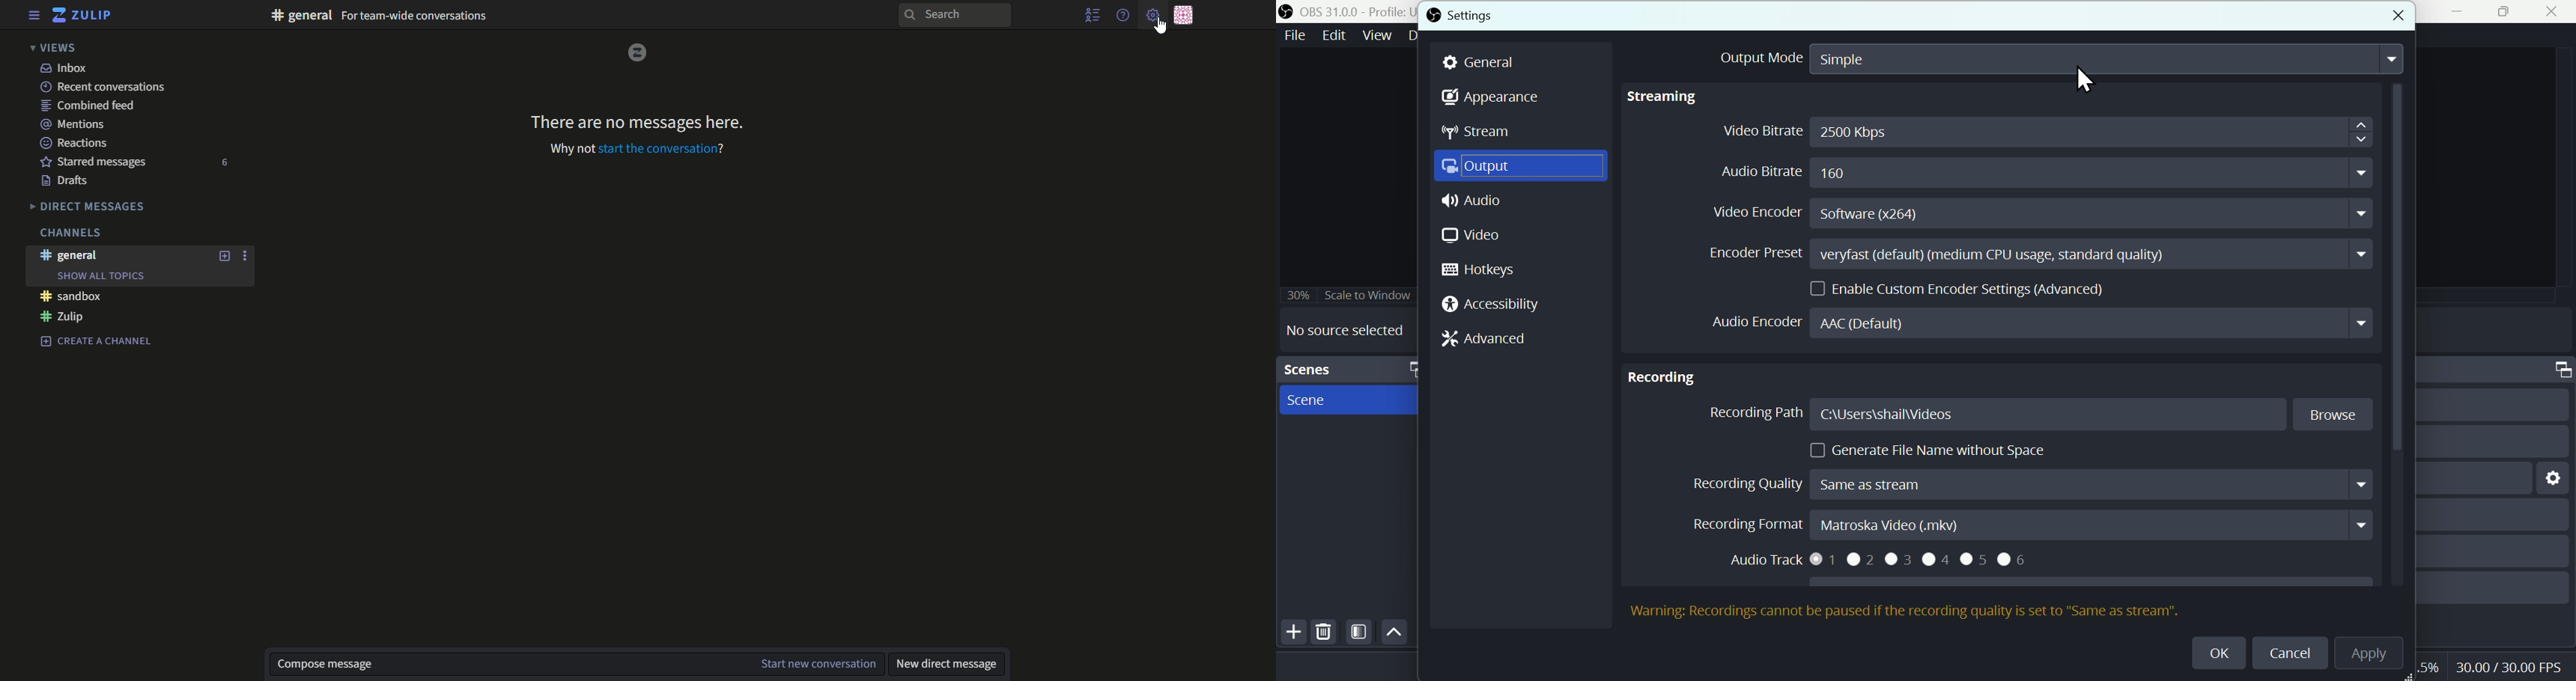  I want to click on add new, so click(225, 256).